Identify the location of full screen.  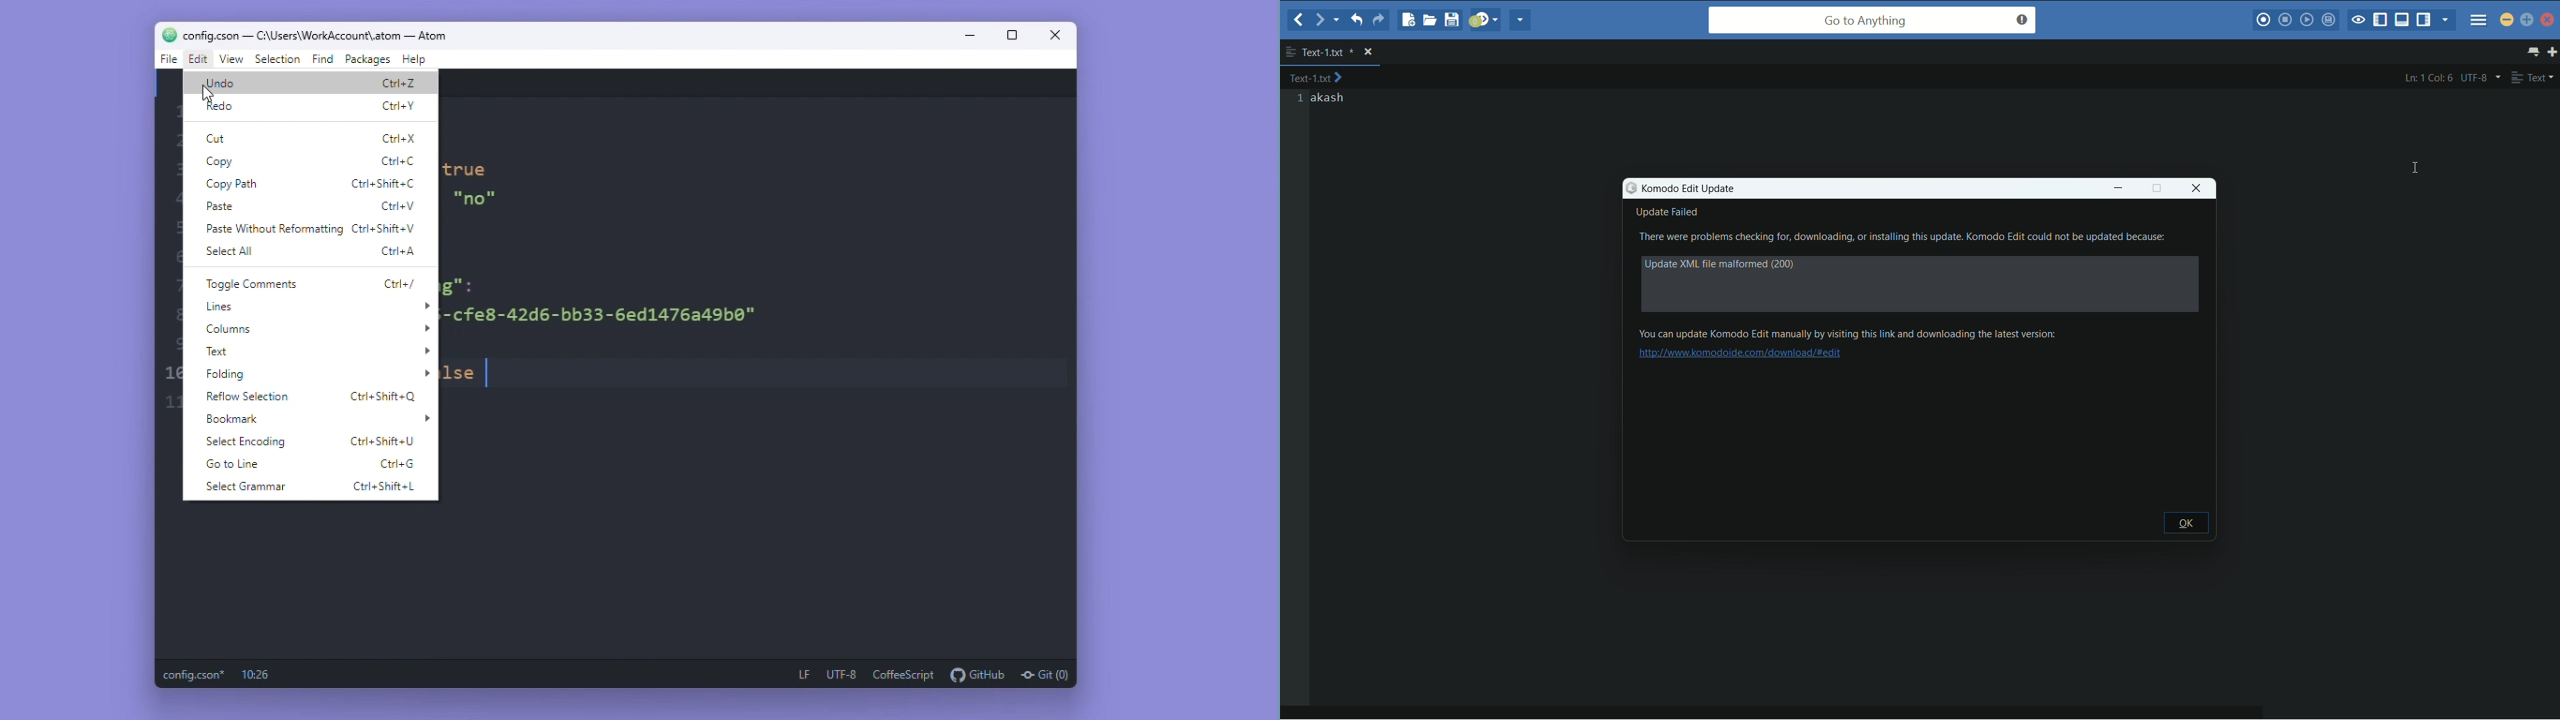
(2155, 188).